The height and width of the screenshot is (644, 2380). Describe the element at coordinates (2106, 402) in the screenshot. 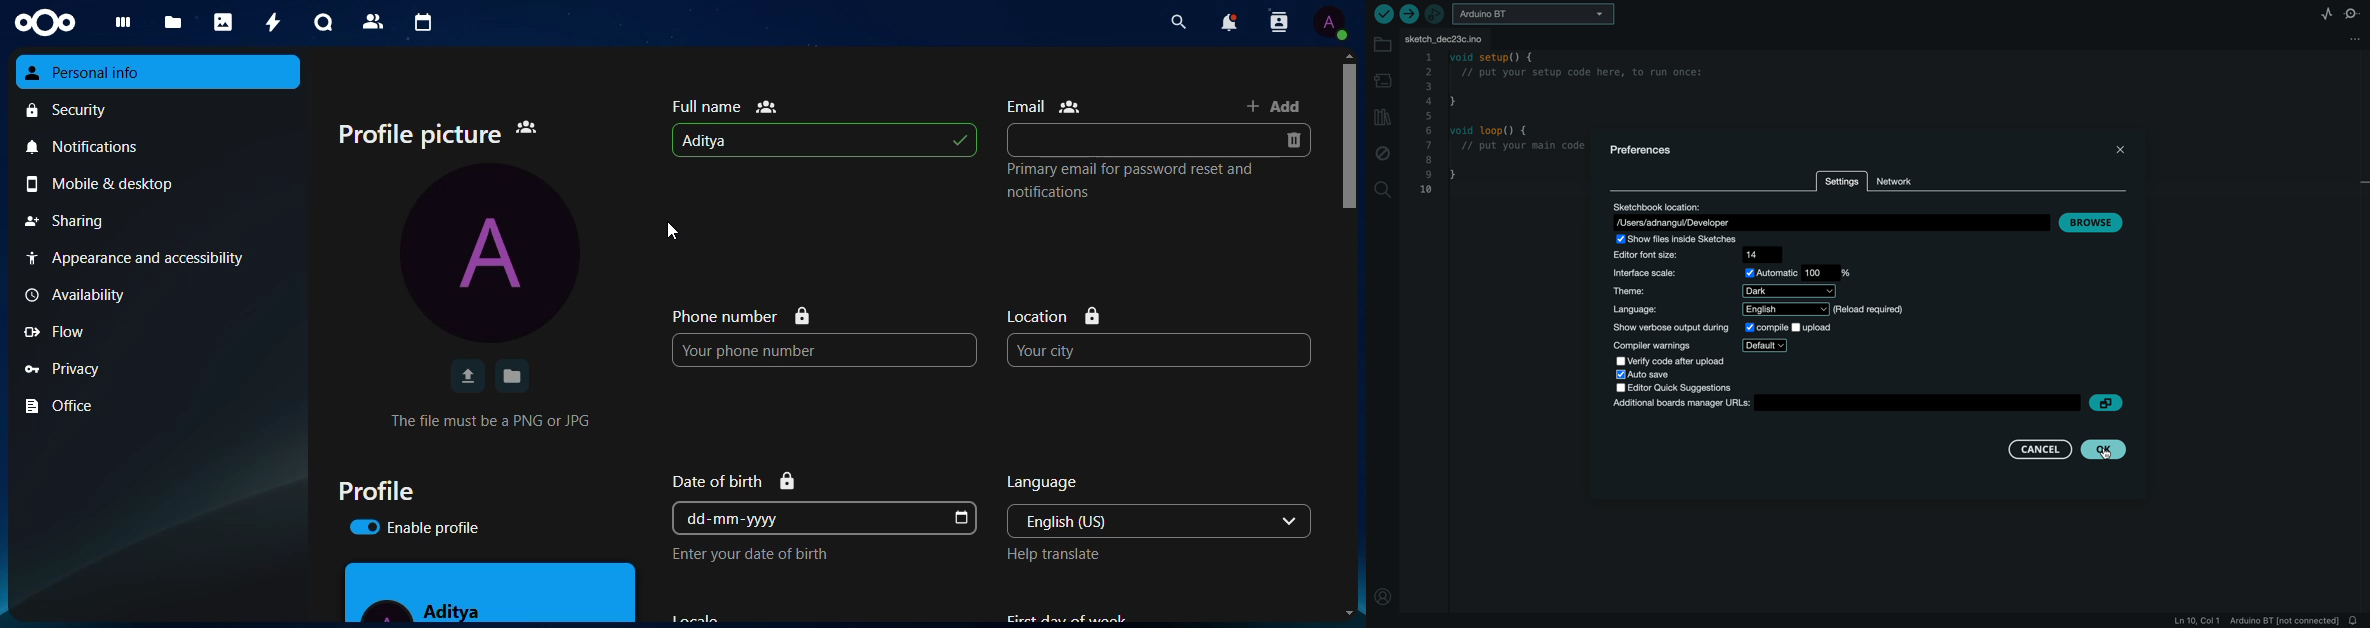

I see `copy` at that location.